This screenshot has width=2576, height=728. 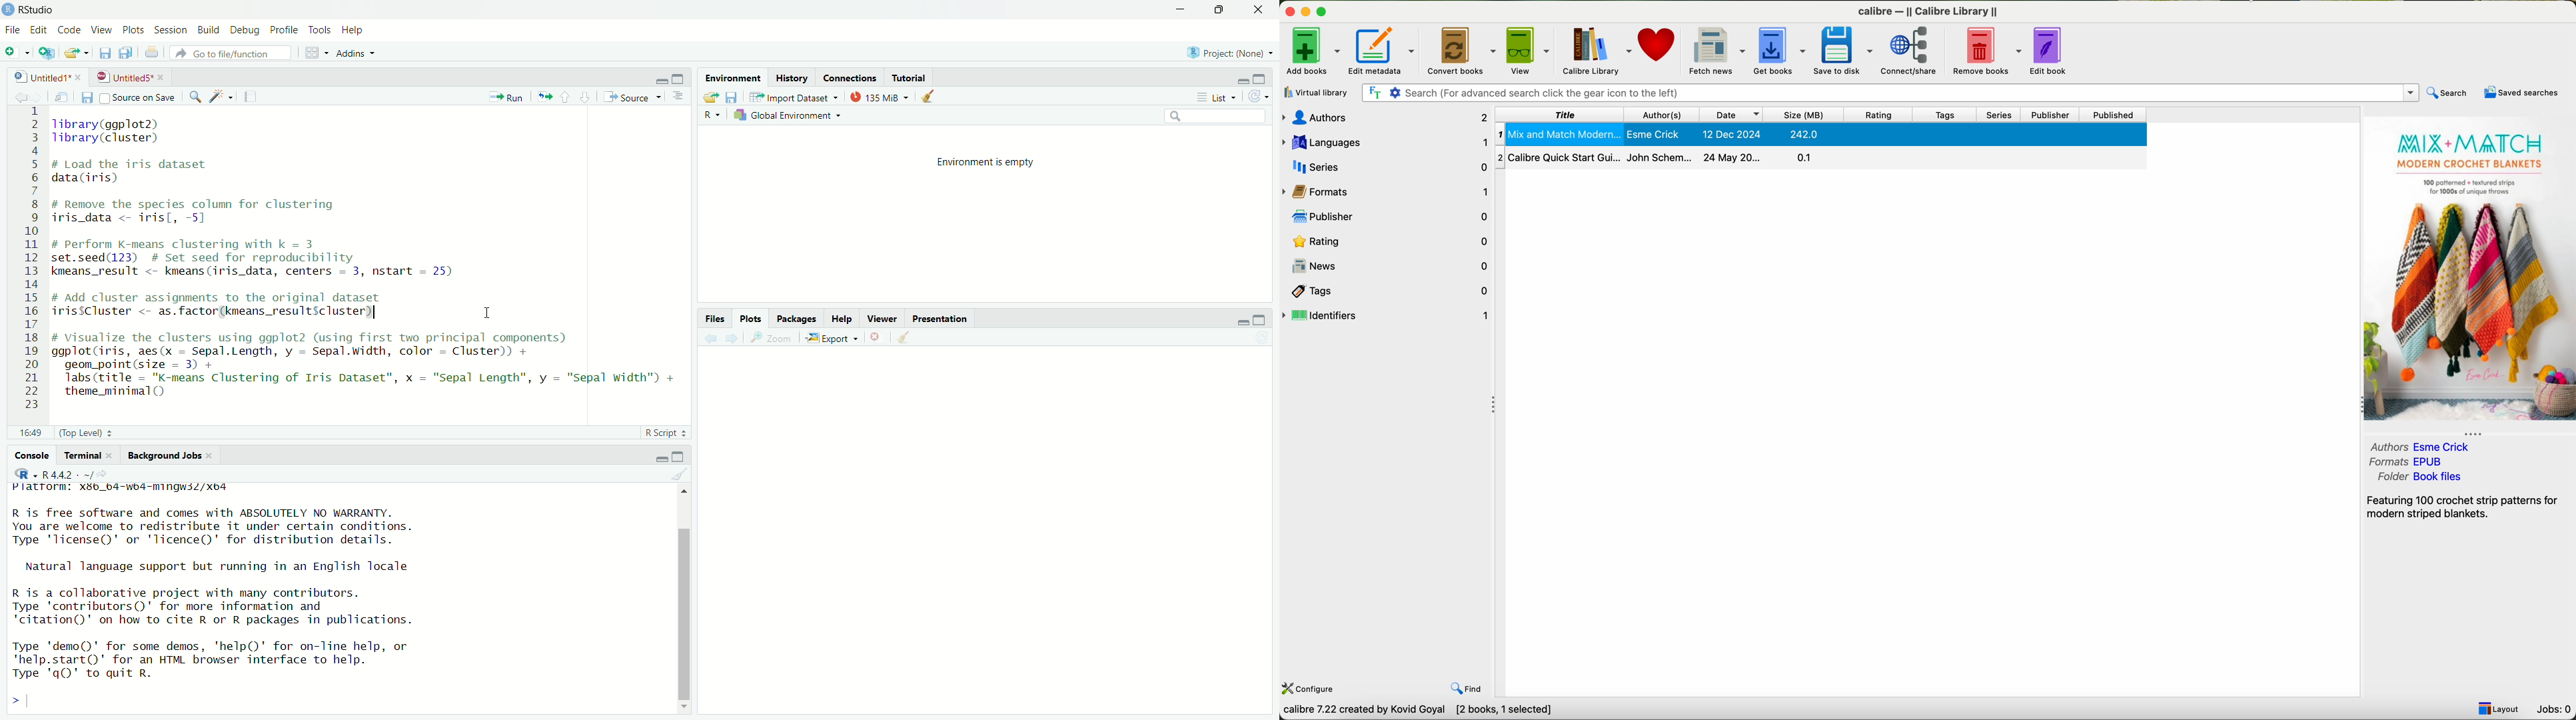 I want to click on (Top level), so click(x=86, y=431).